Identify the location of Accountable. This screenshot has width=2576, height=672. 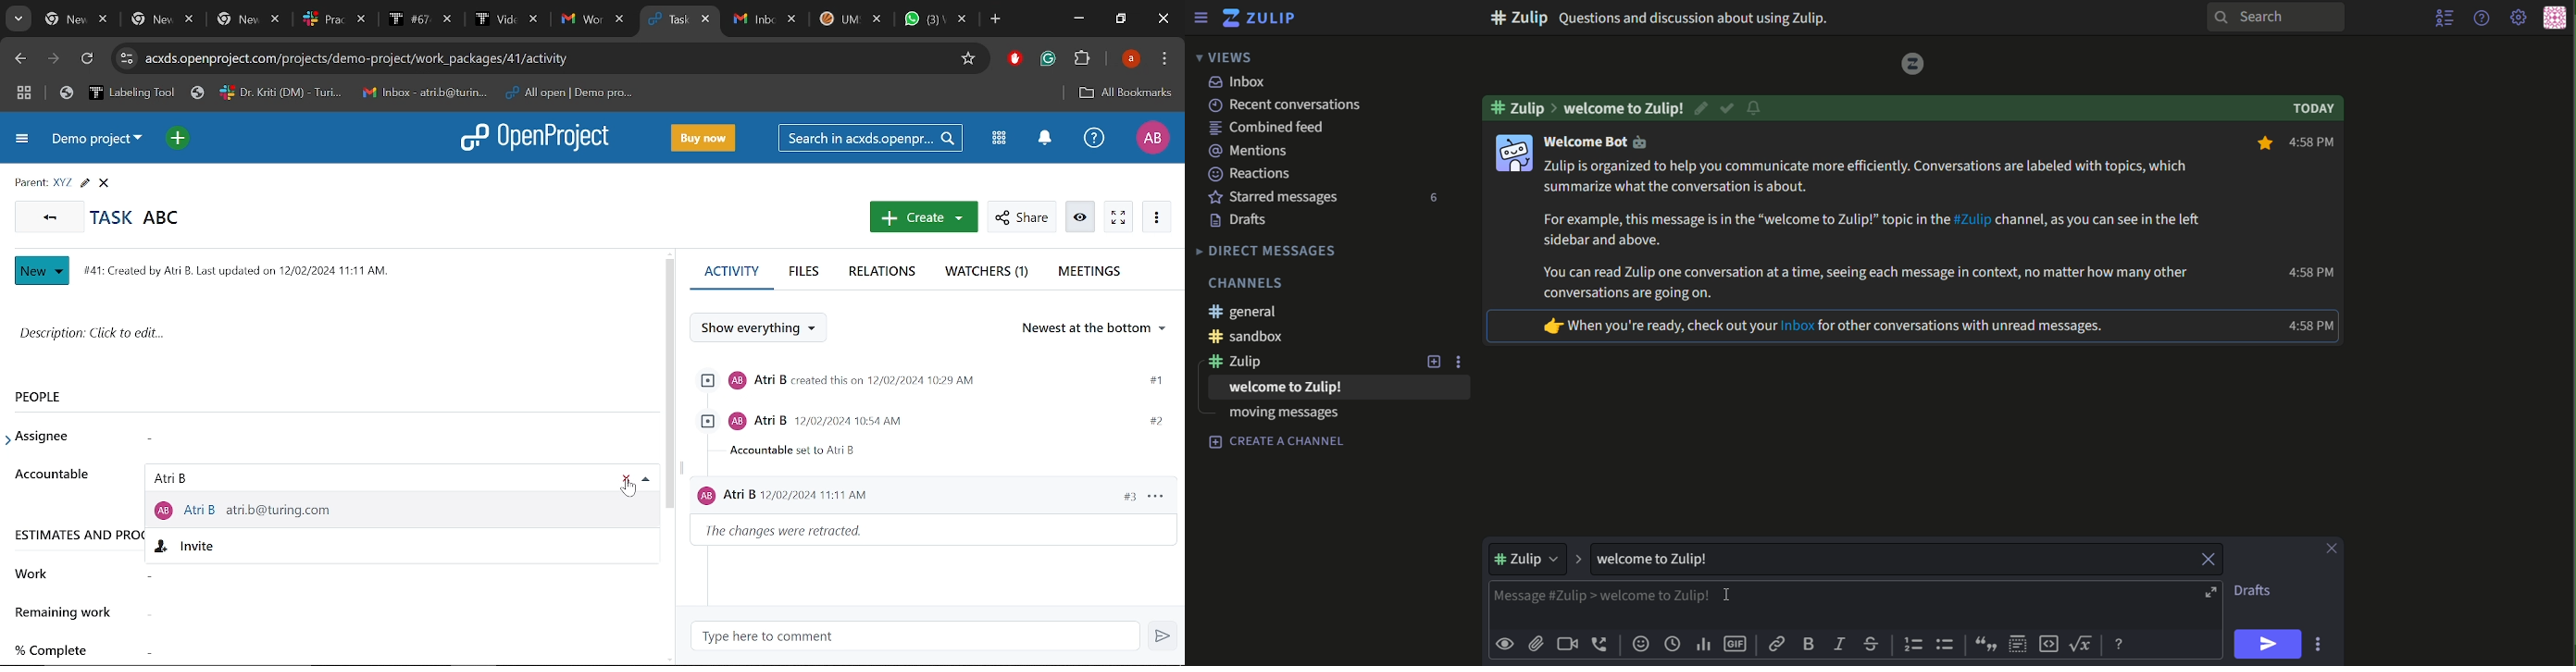
(55, 477).